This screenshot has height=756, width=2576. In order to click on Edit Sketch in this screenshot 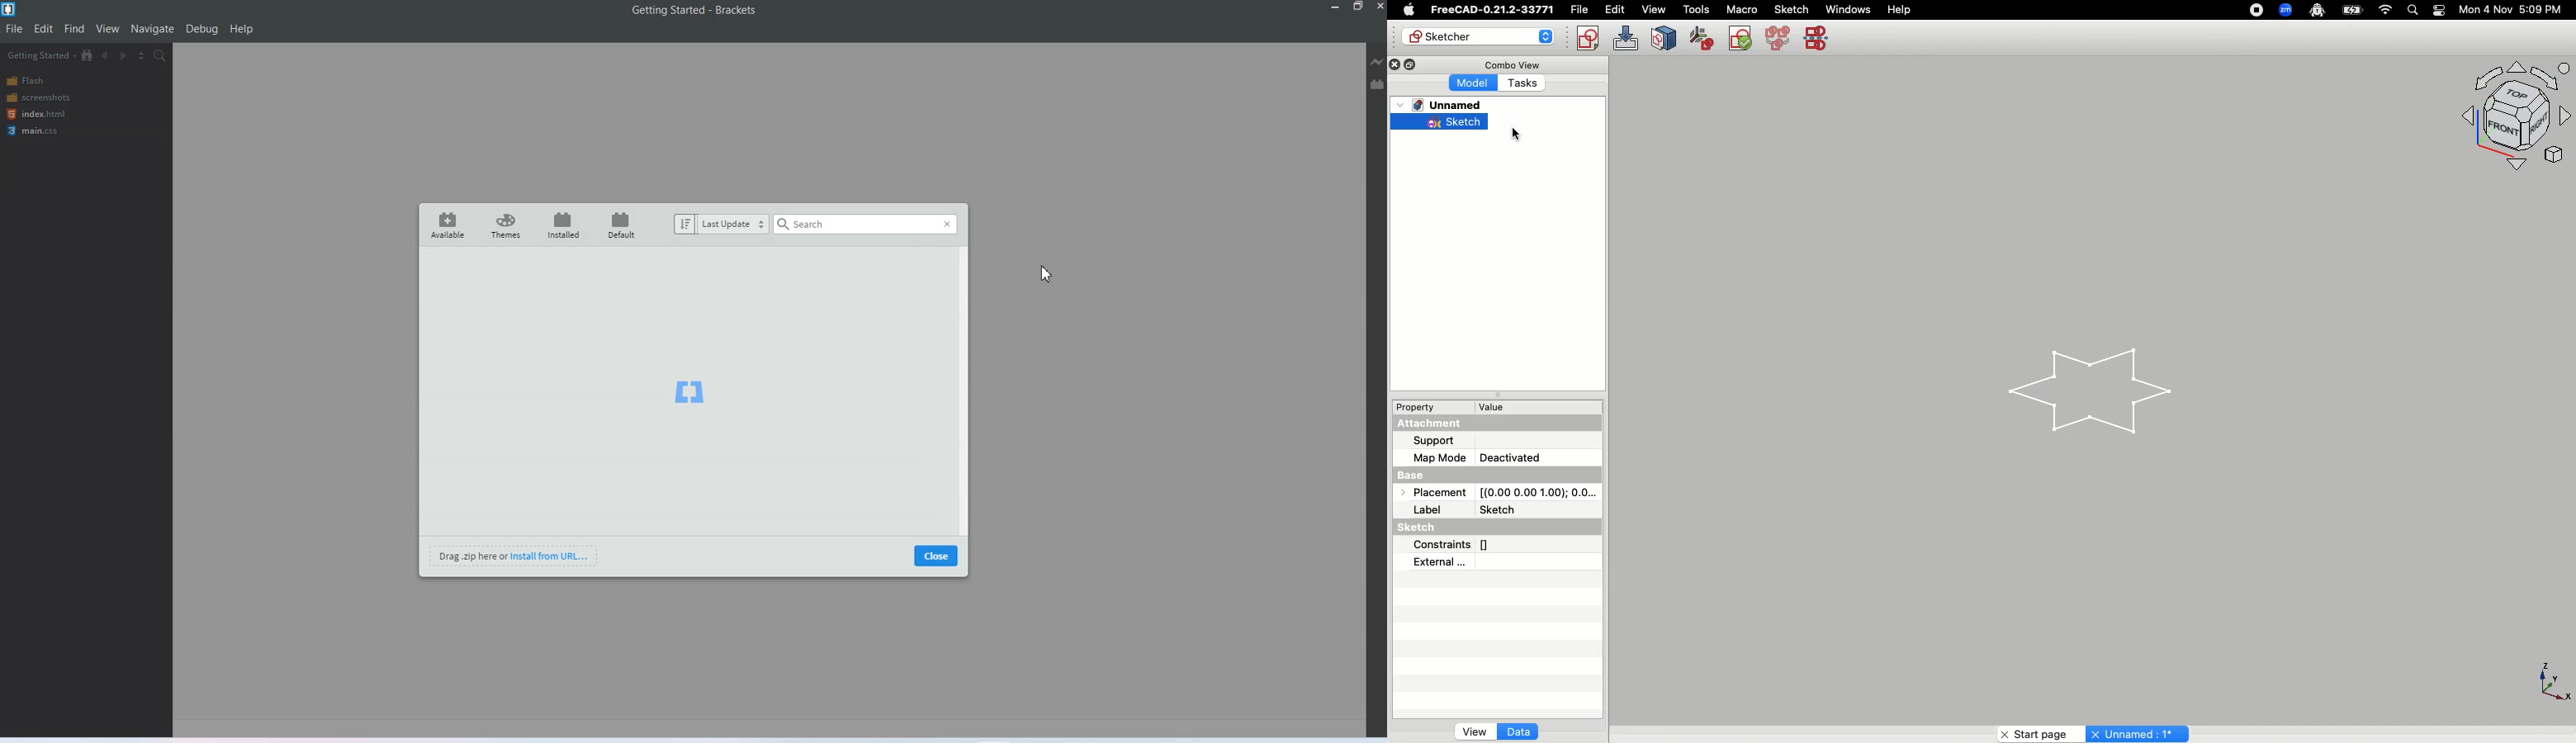, I will do `click(1626, 36)`.